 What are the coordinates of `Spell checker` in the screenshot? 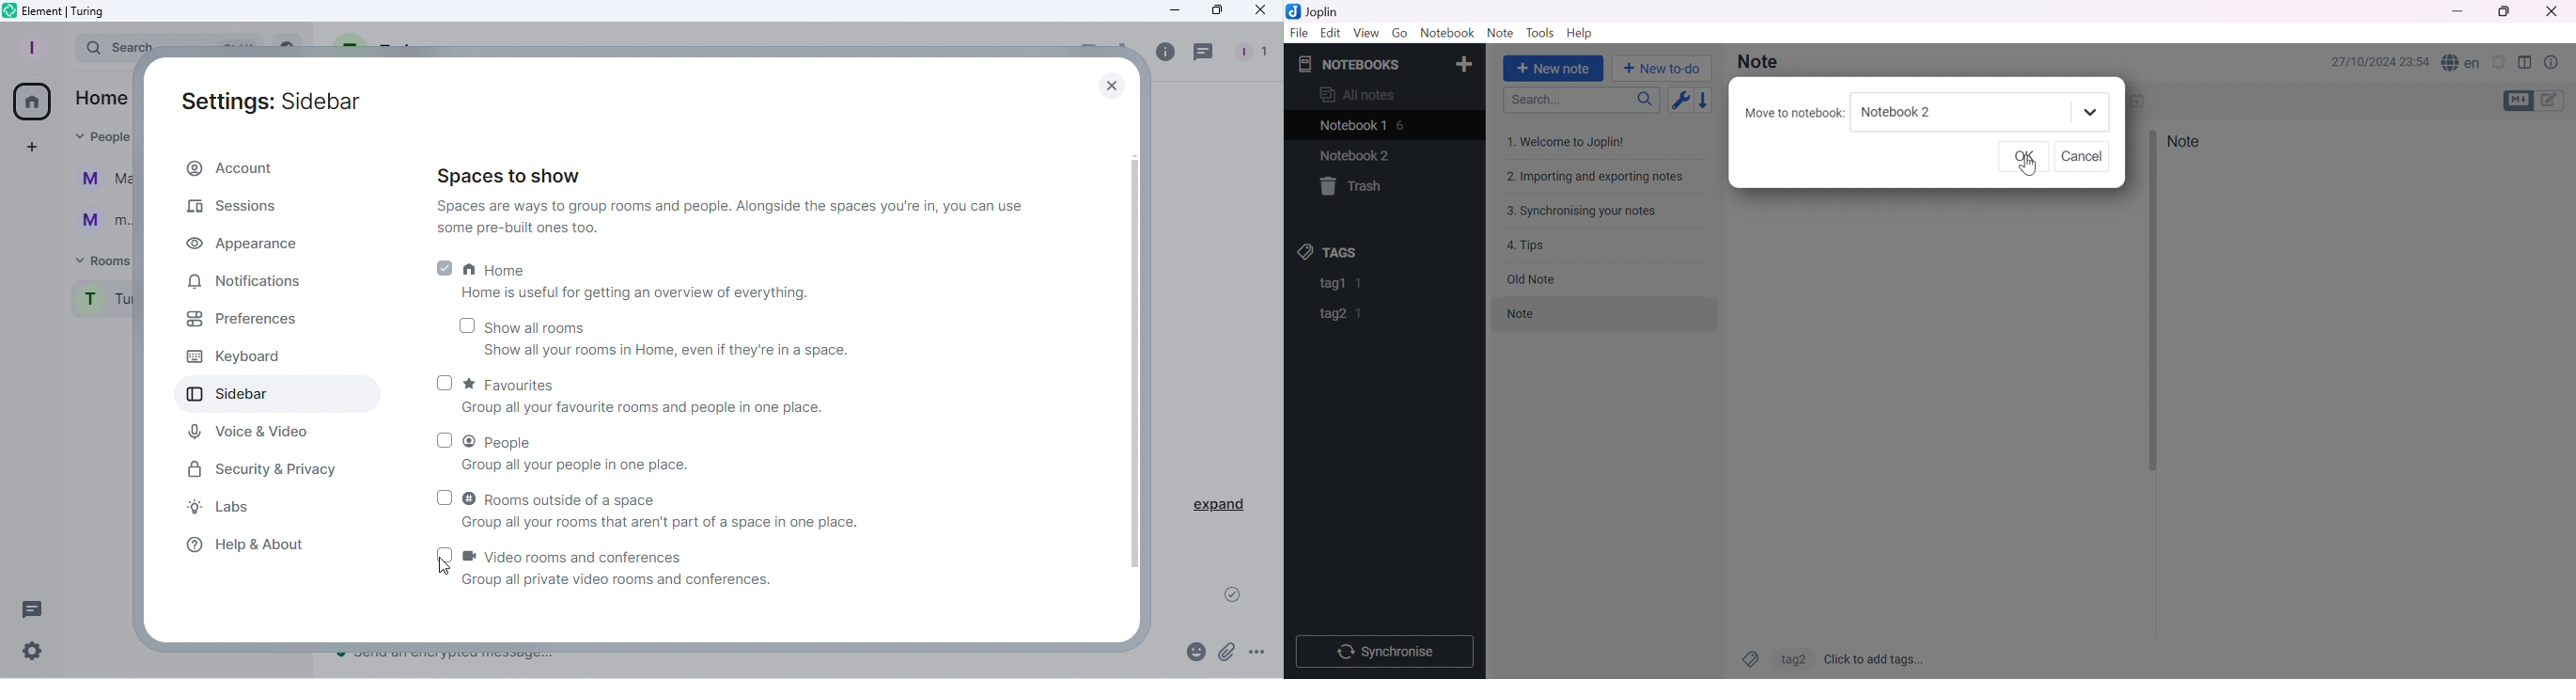 It's located at (2461, 61).